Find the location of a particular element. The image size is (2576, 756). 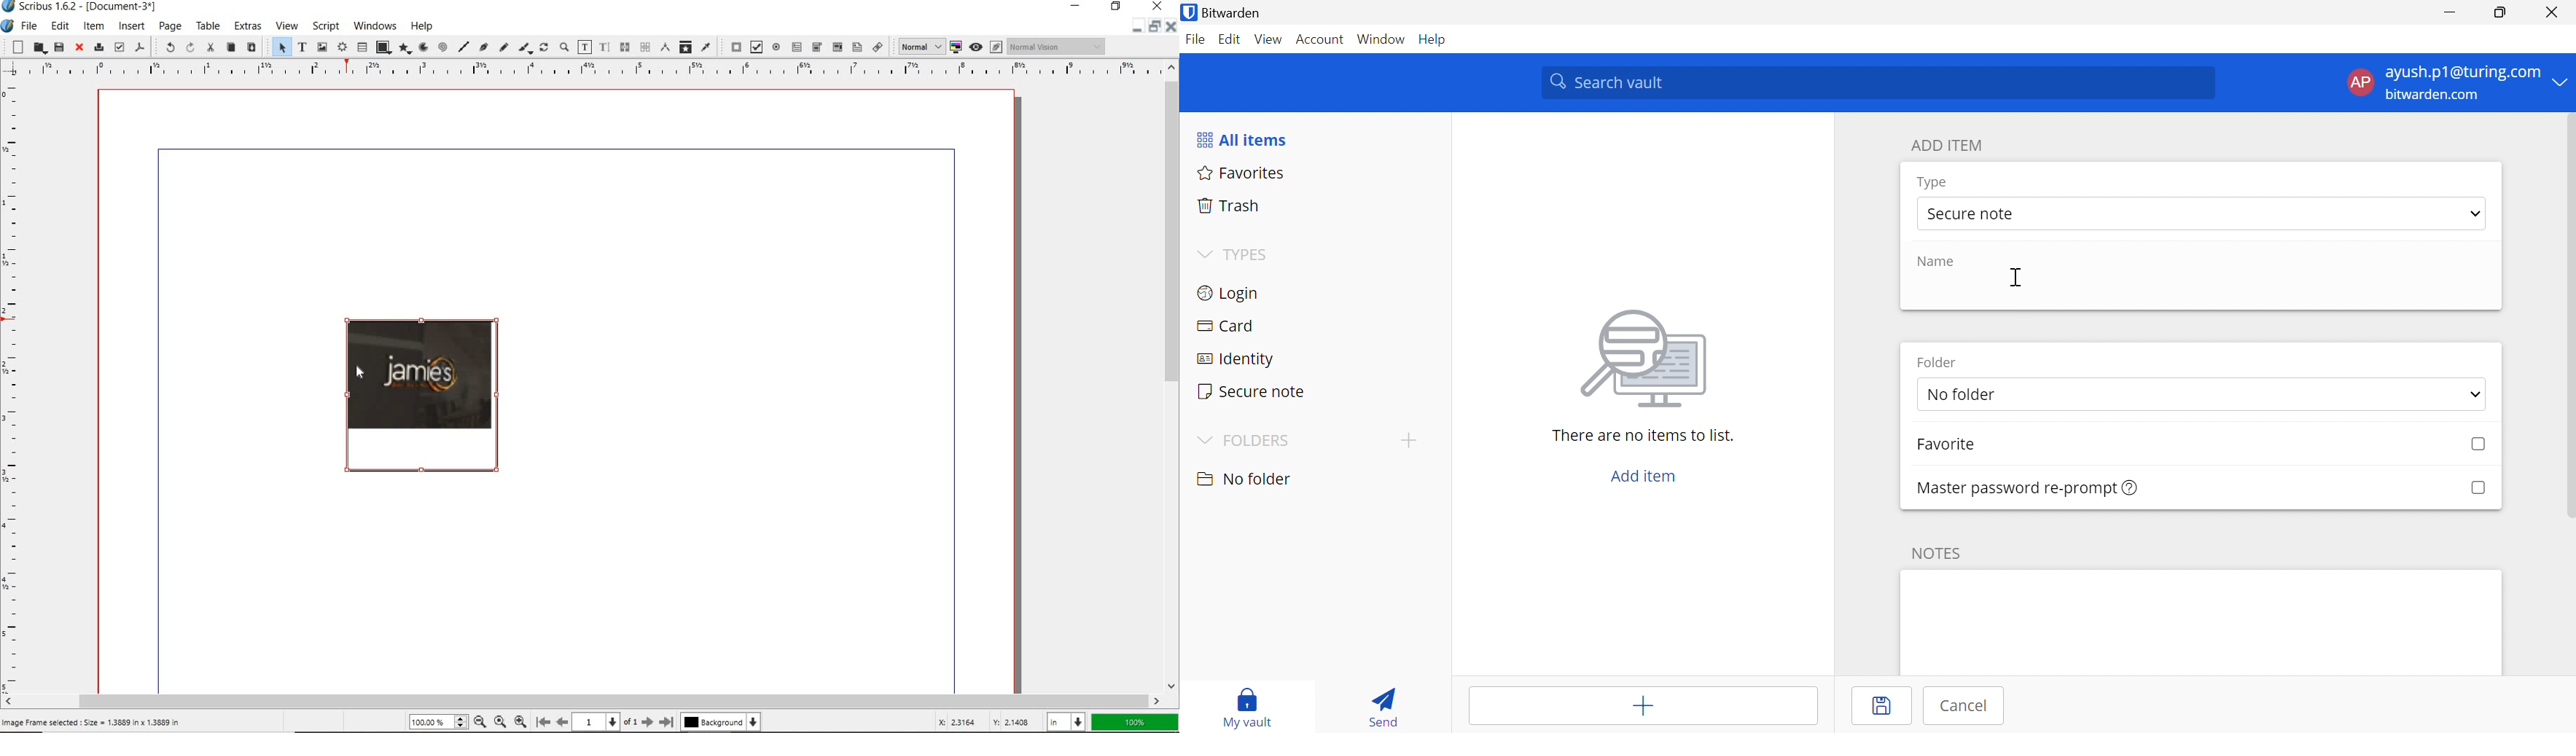

Help is located at coordinates (1435, 39).